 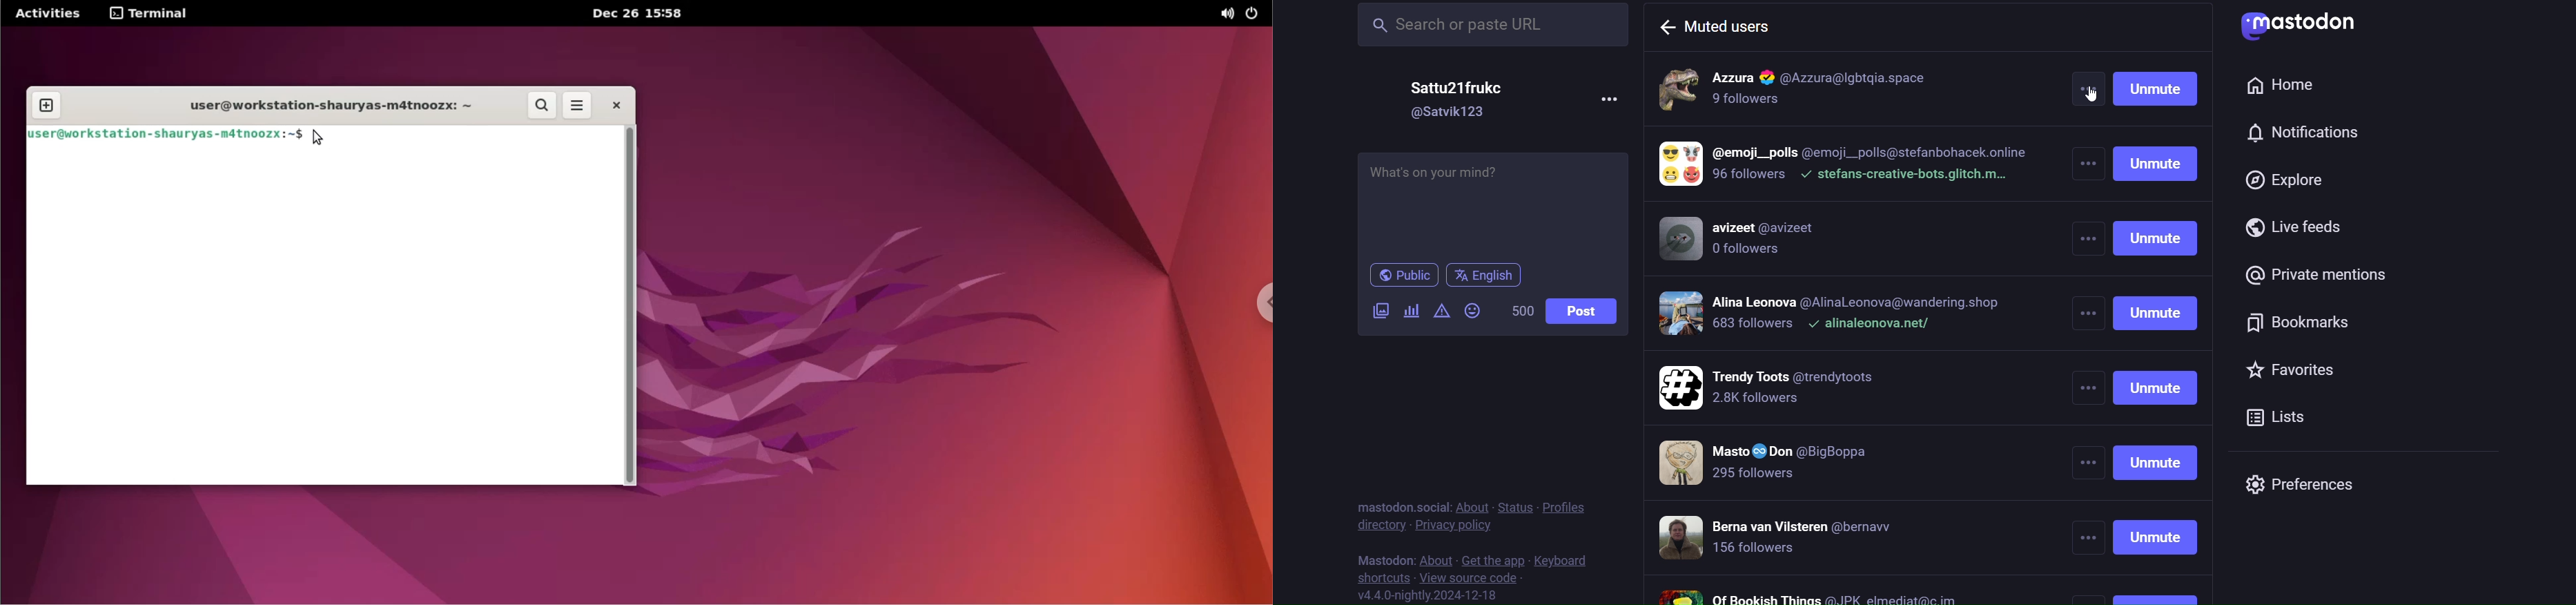 What do you see at coordinates (1846, 165) in the screenshot?
I see `muted accounts 2` at bounding box center [1846, 165].